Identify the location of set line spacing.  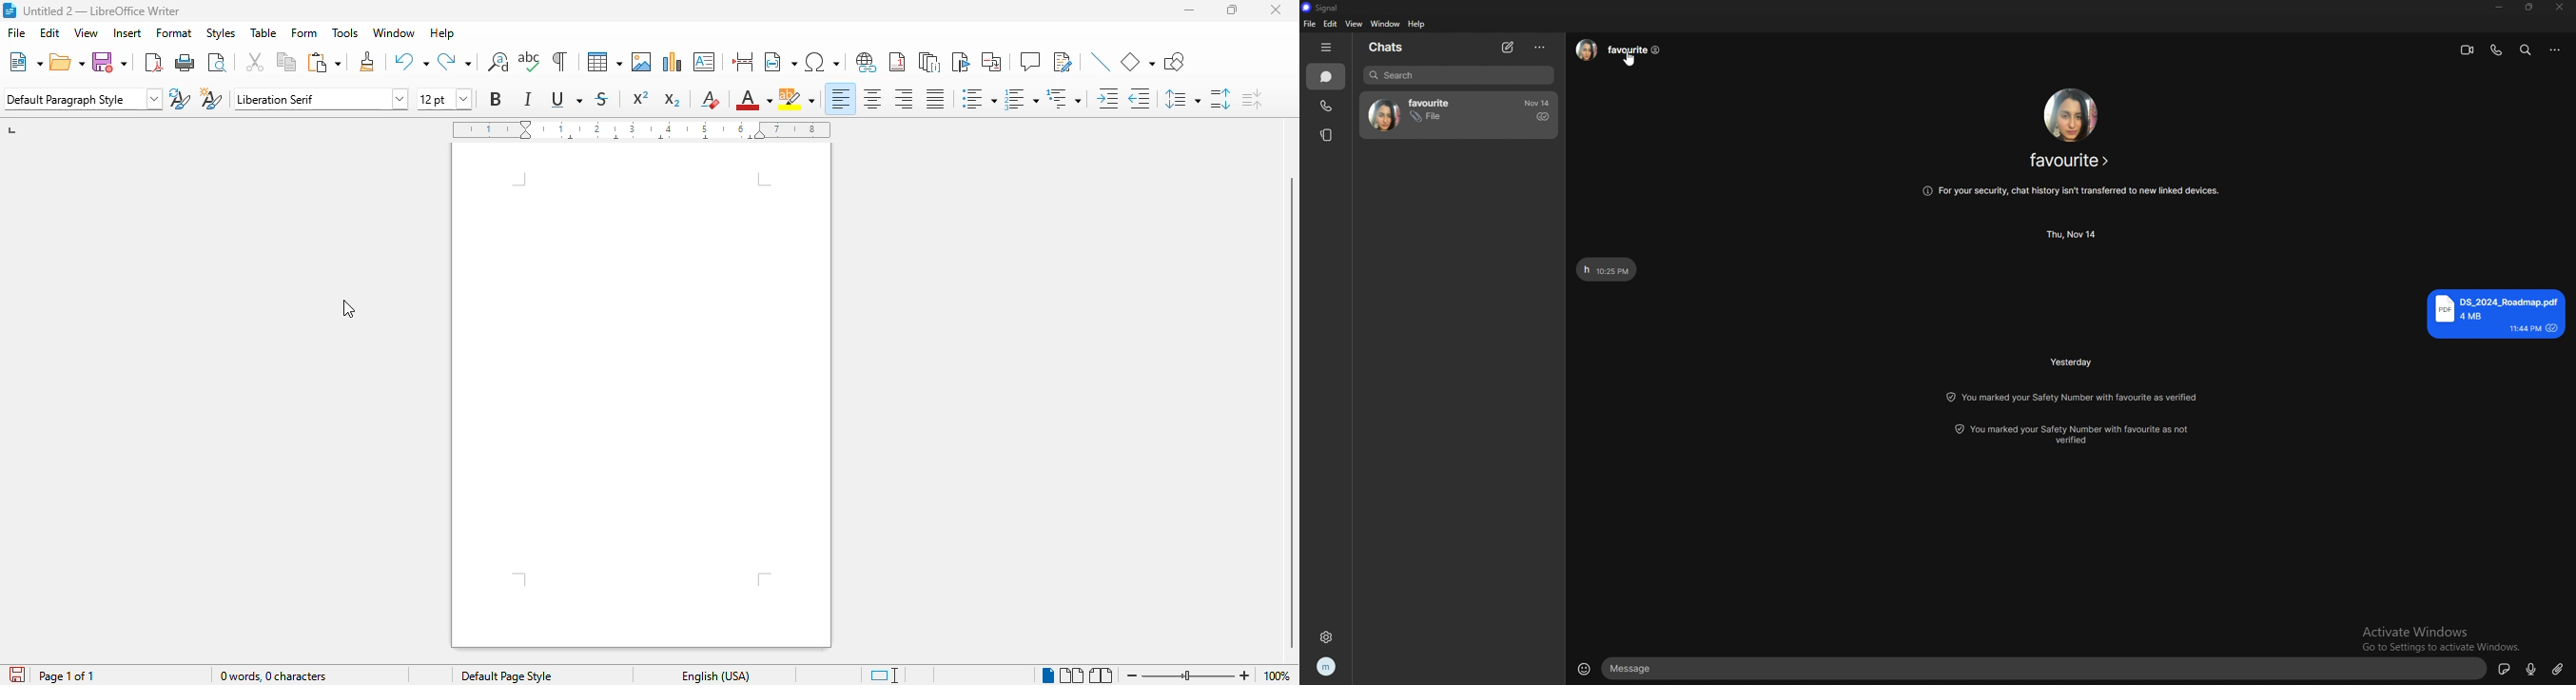
(1182, 98).